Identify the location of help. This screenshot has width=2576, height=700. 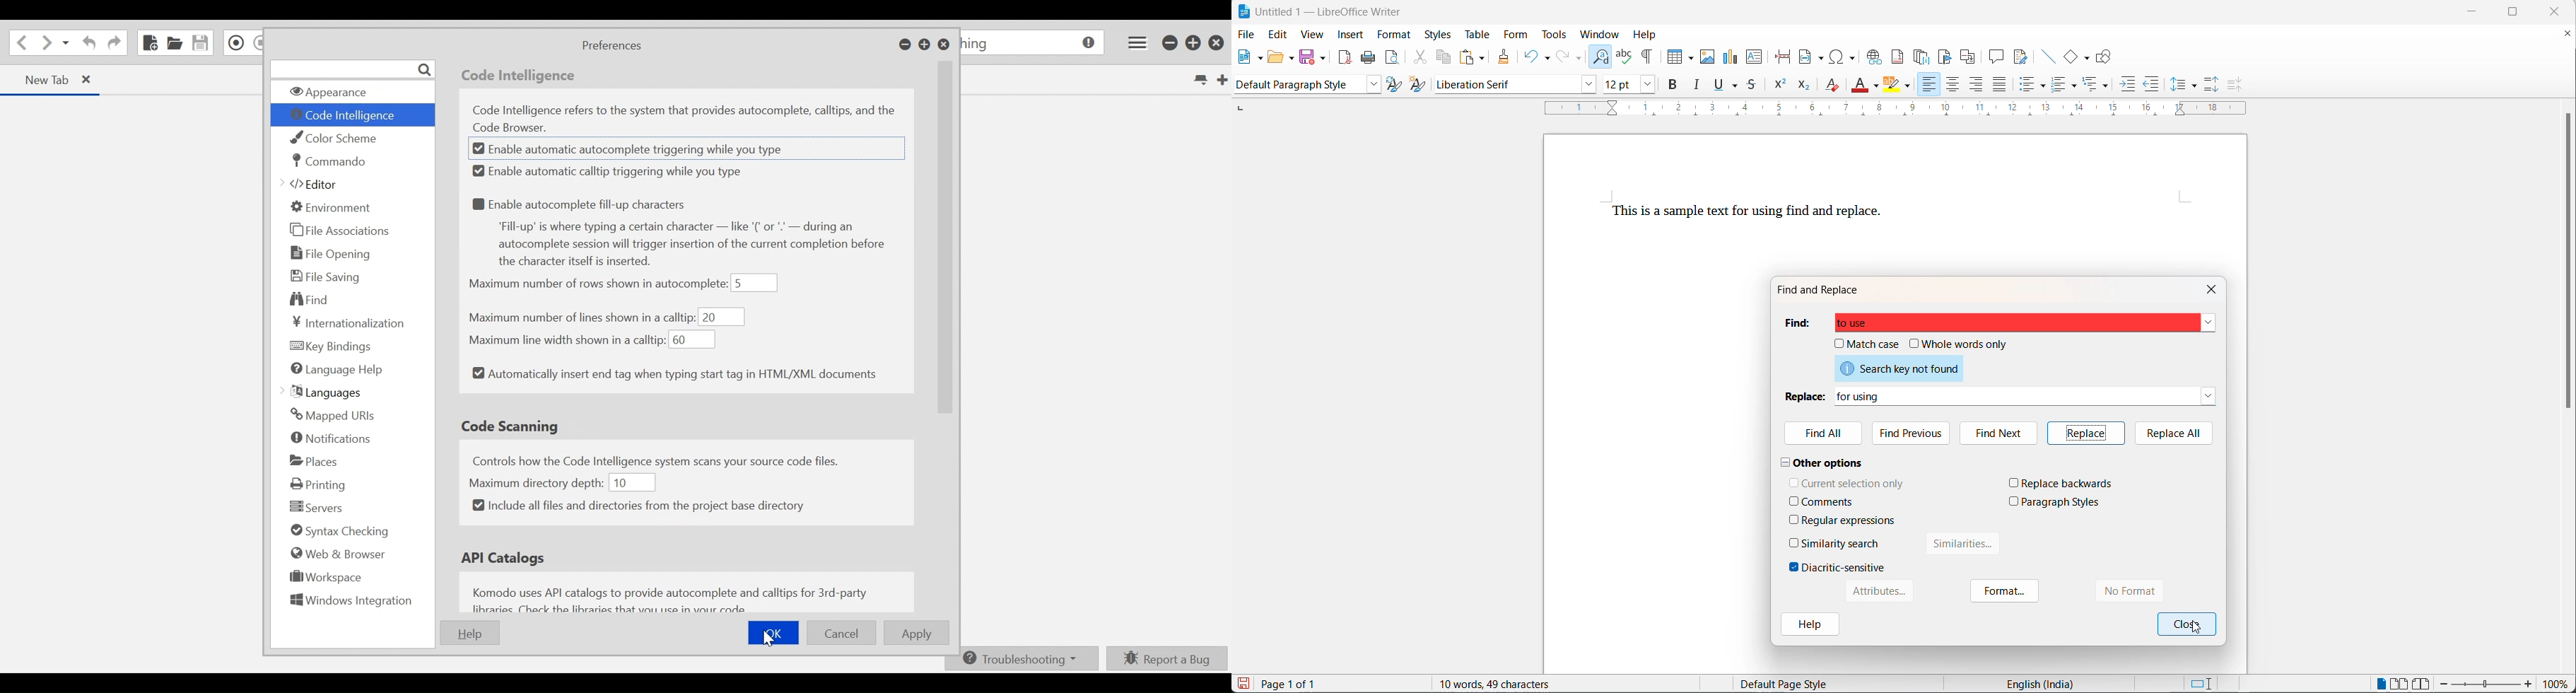
(1649, 33).